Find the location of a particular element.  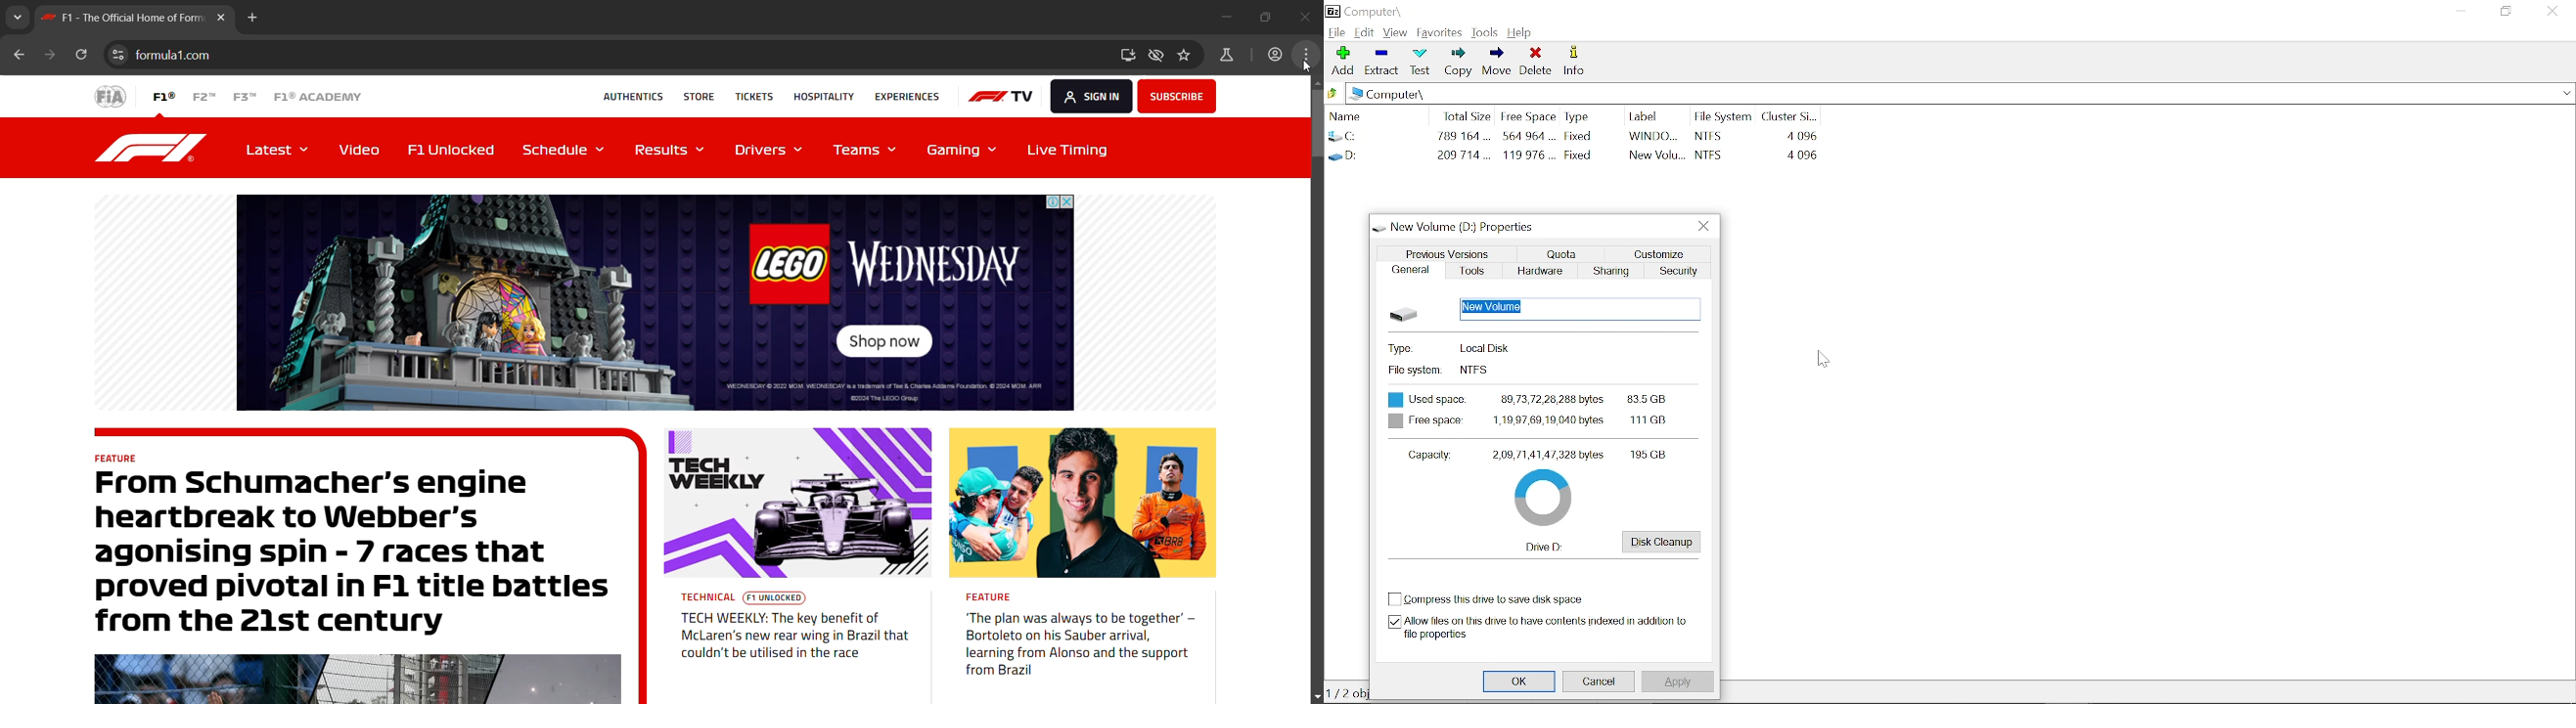

general is located at coordinates (1410, 270).